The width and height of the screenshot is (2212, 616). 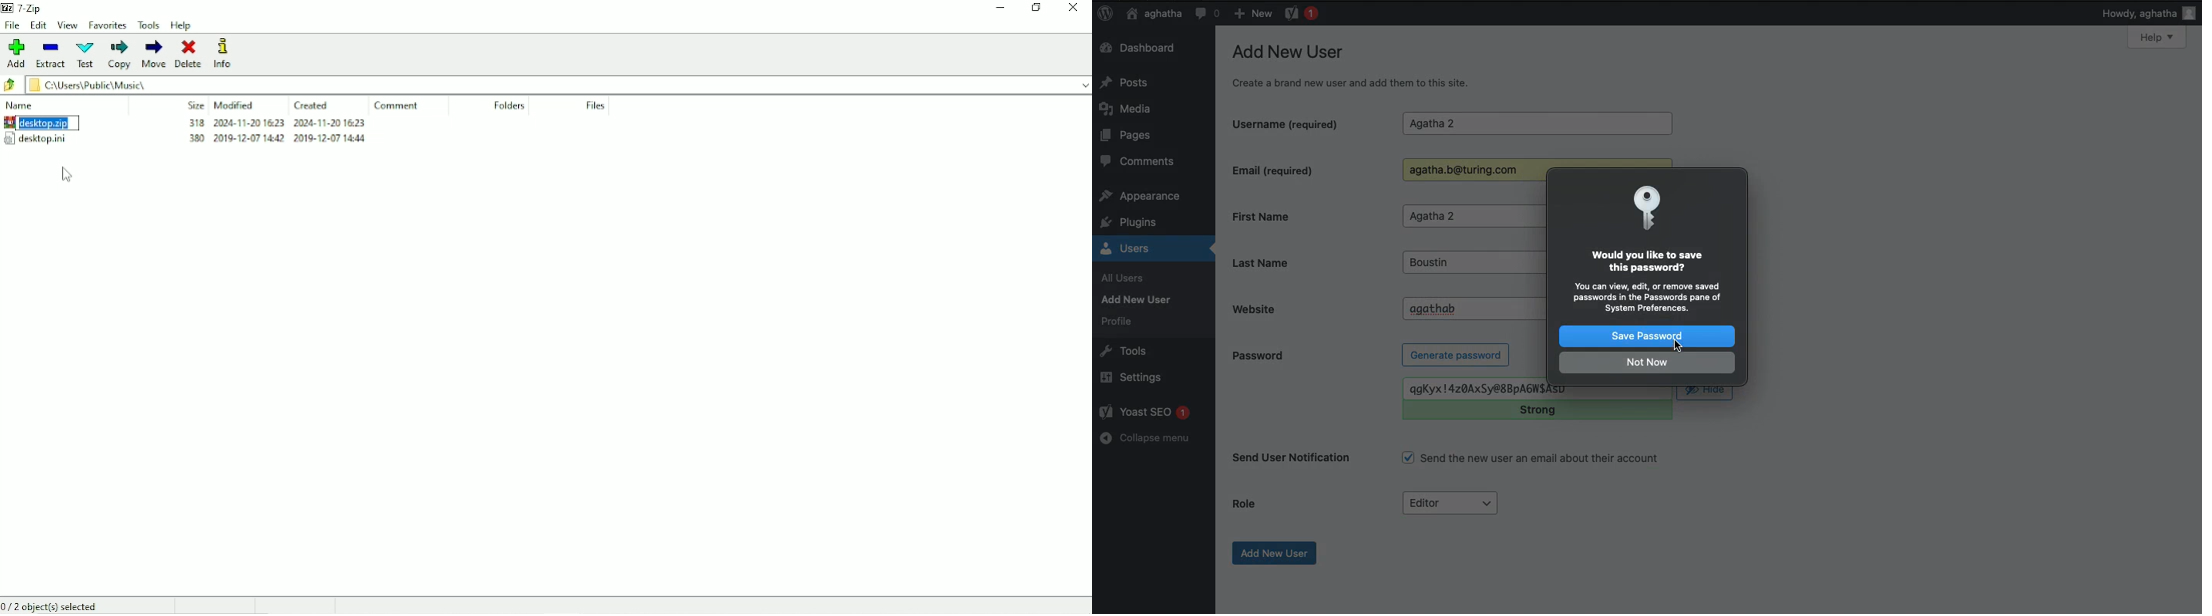 I want to click on Cursor, so click(x=1677, y=345).